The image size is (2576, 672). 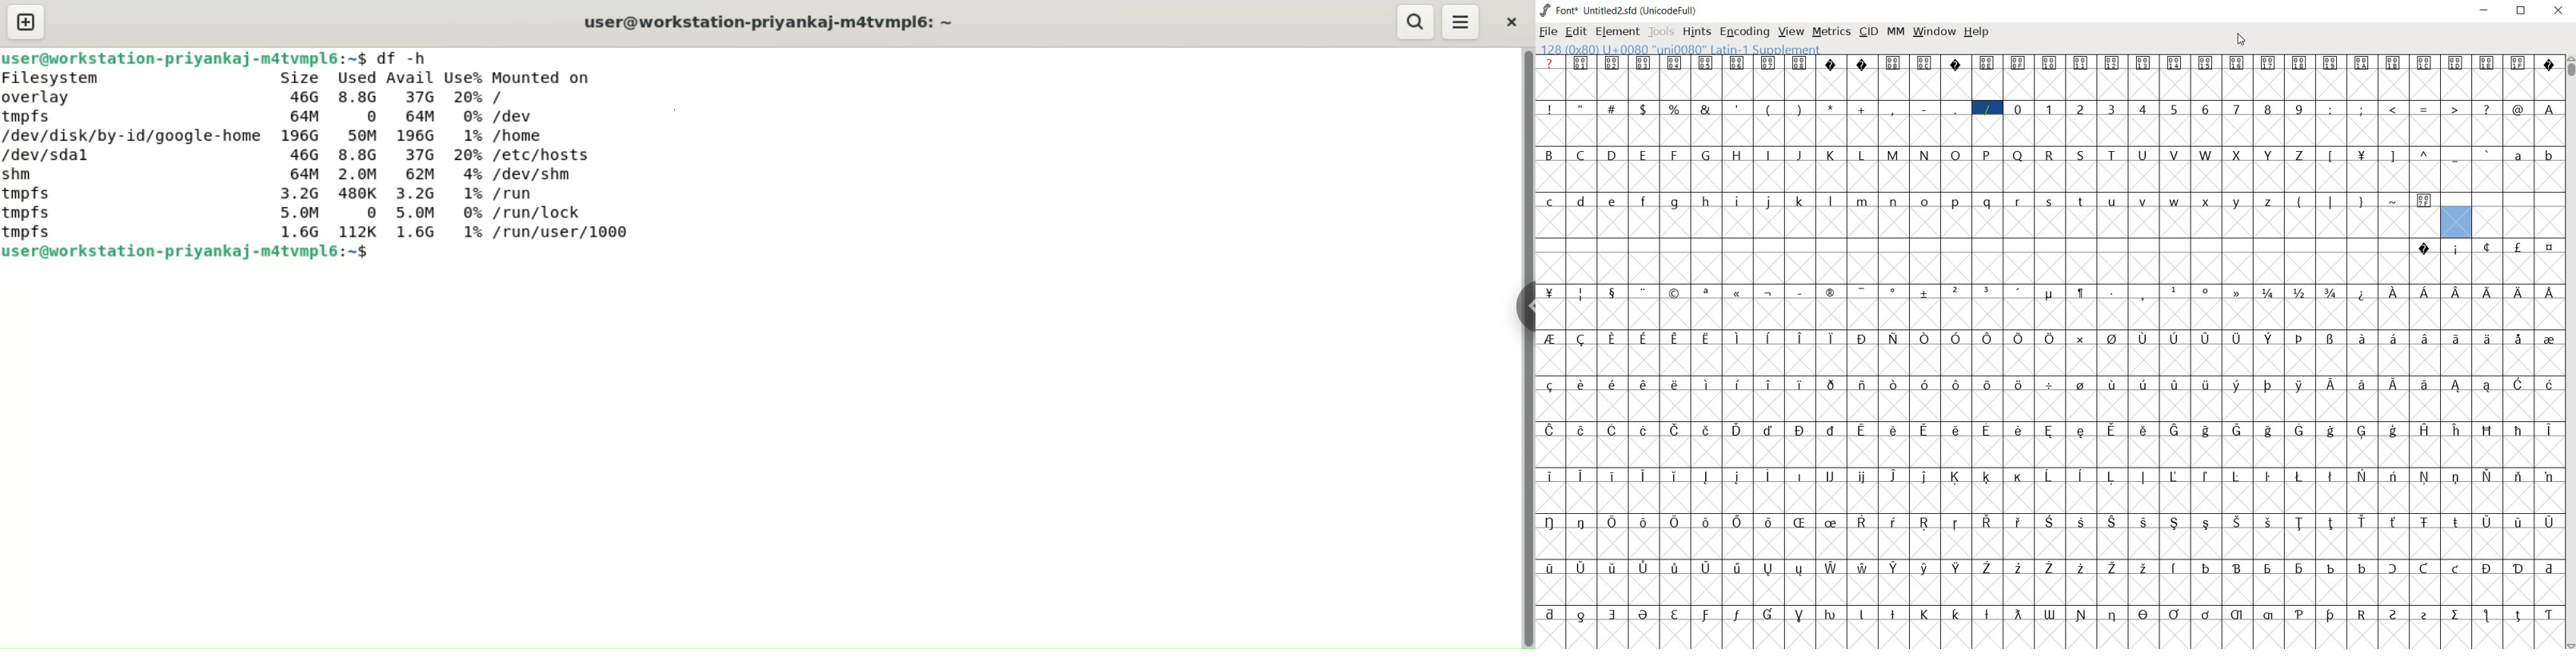 What do you see at coordinates (2425, 201) in the screenshot?
I see `glyph` at bounding box center [2425, 201].